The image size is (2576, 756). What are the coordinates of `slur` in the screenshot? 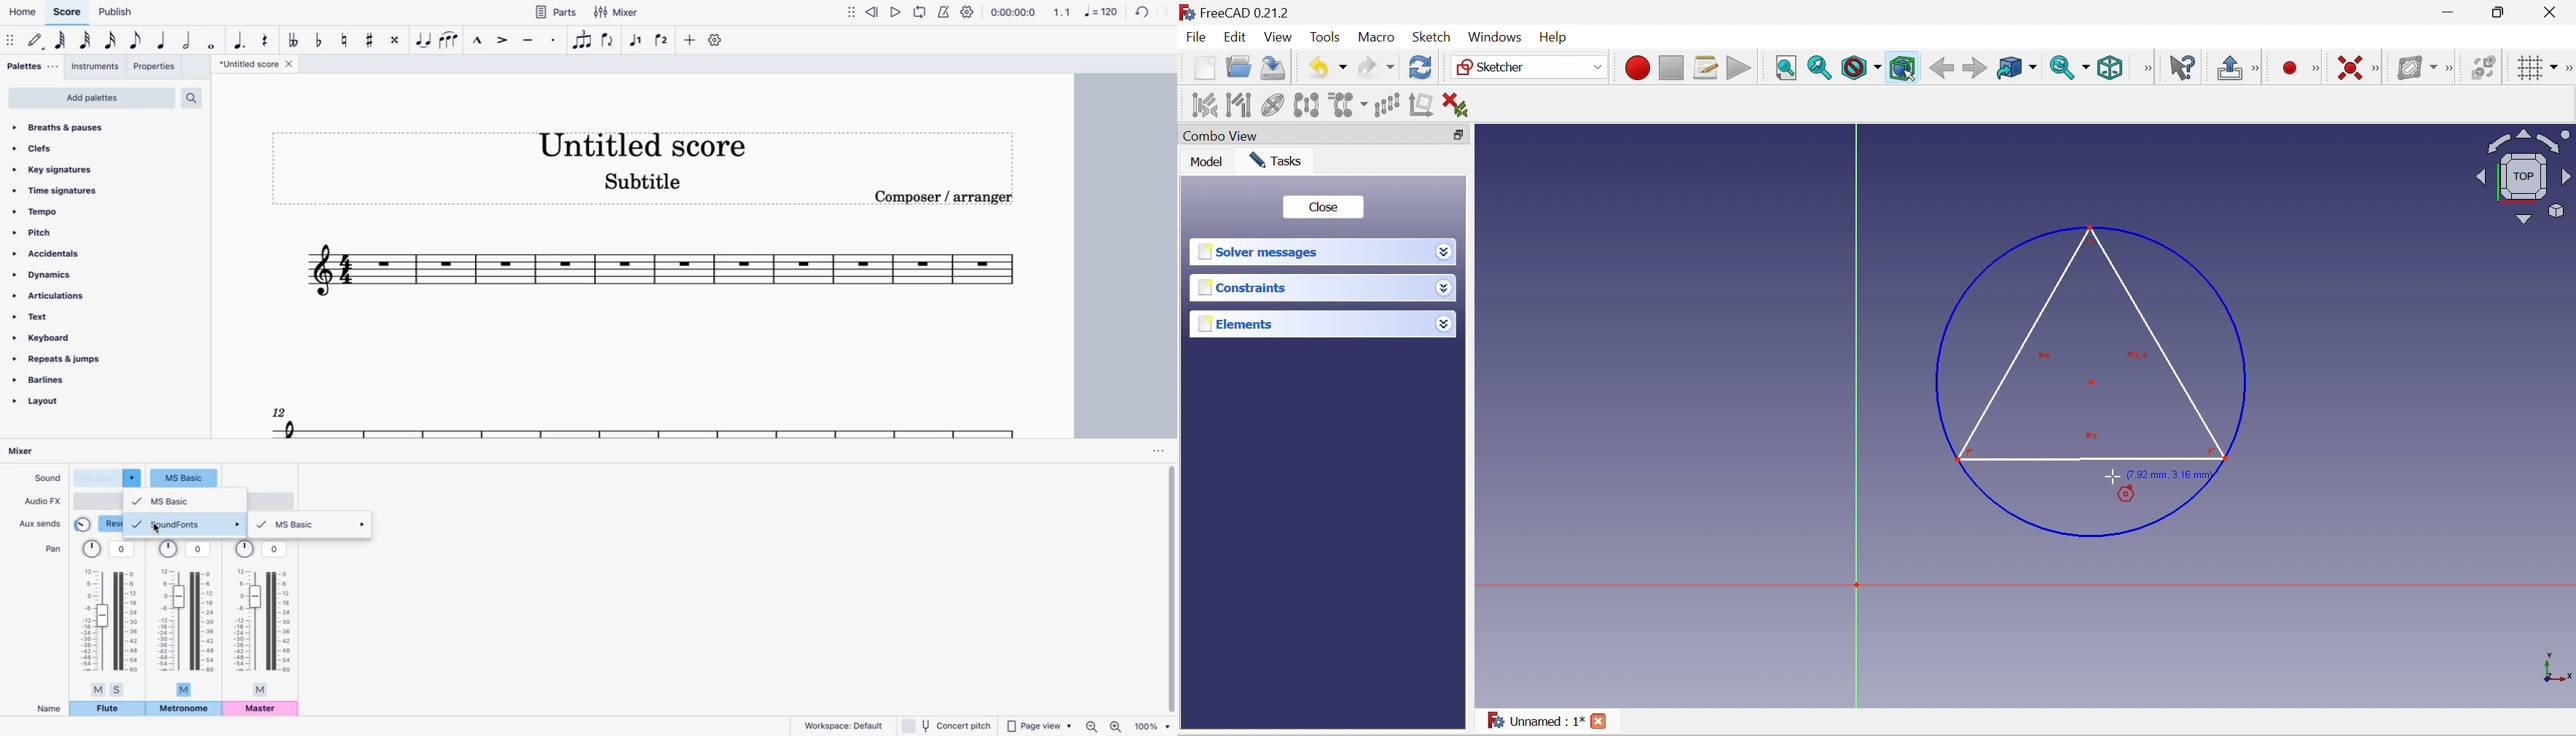 It's located at (450, 39).